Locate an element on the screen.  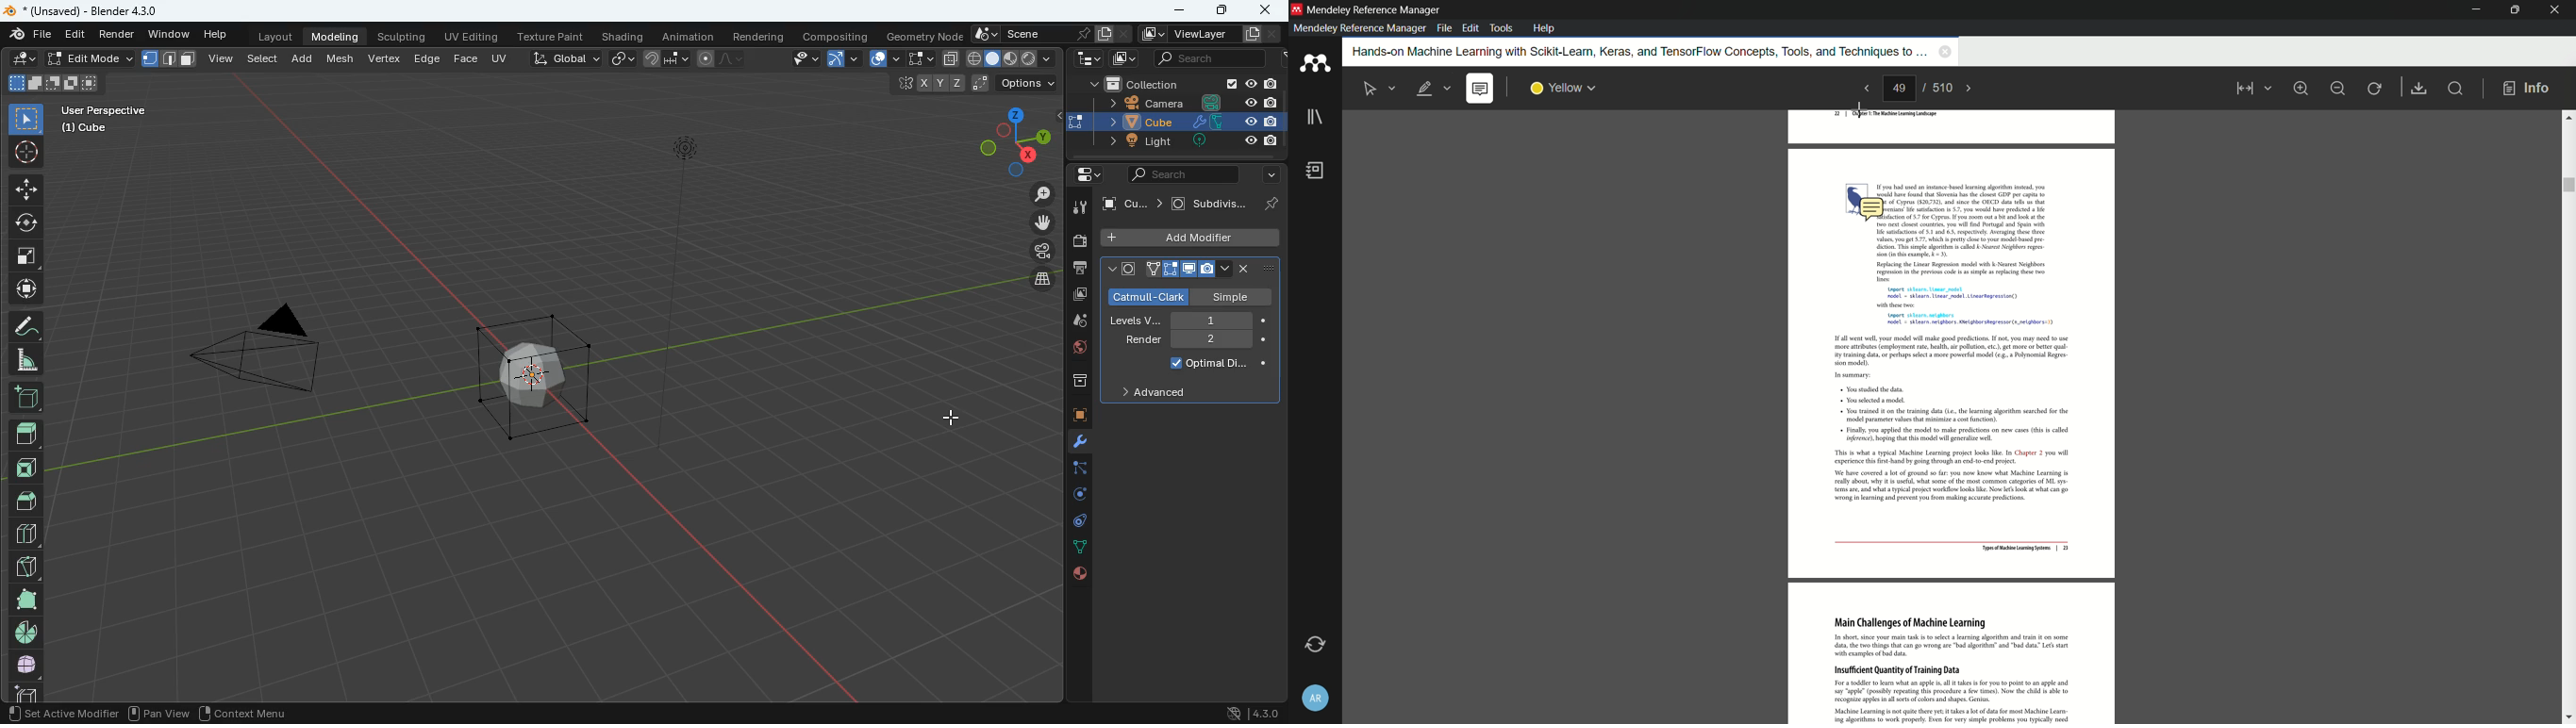
layout is located at coordinates (271, 37).